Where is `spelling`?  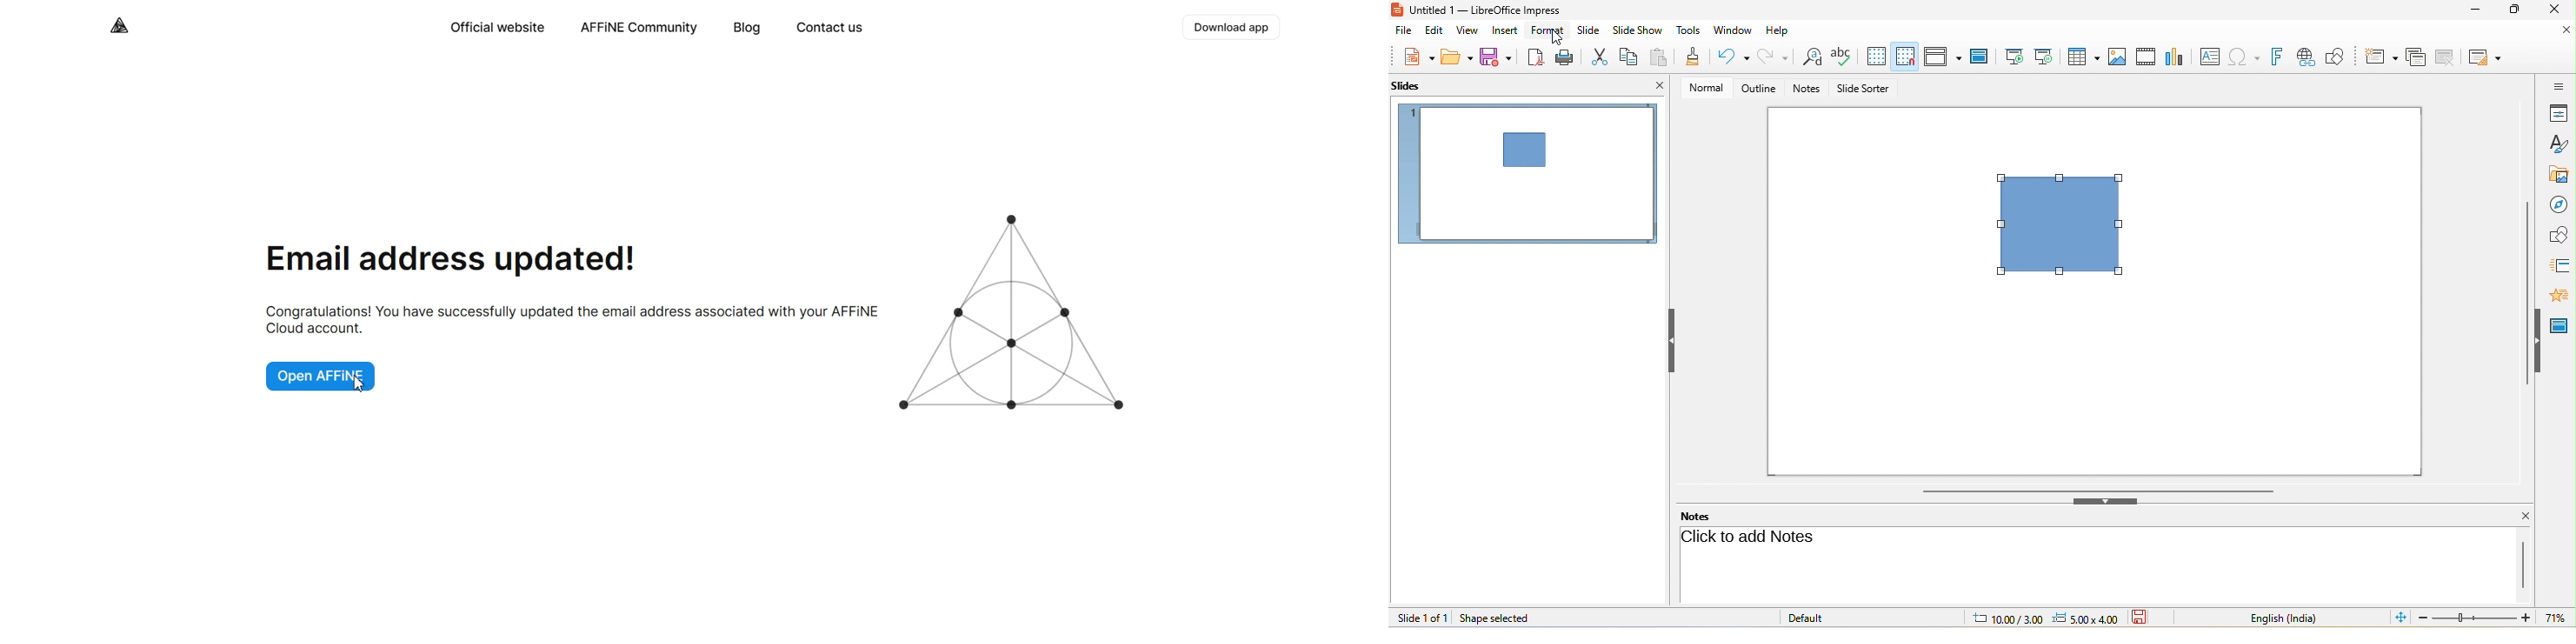
spelling is located at coordinates (1842, 55).